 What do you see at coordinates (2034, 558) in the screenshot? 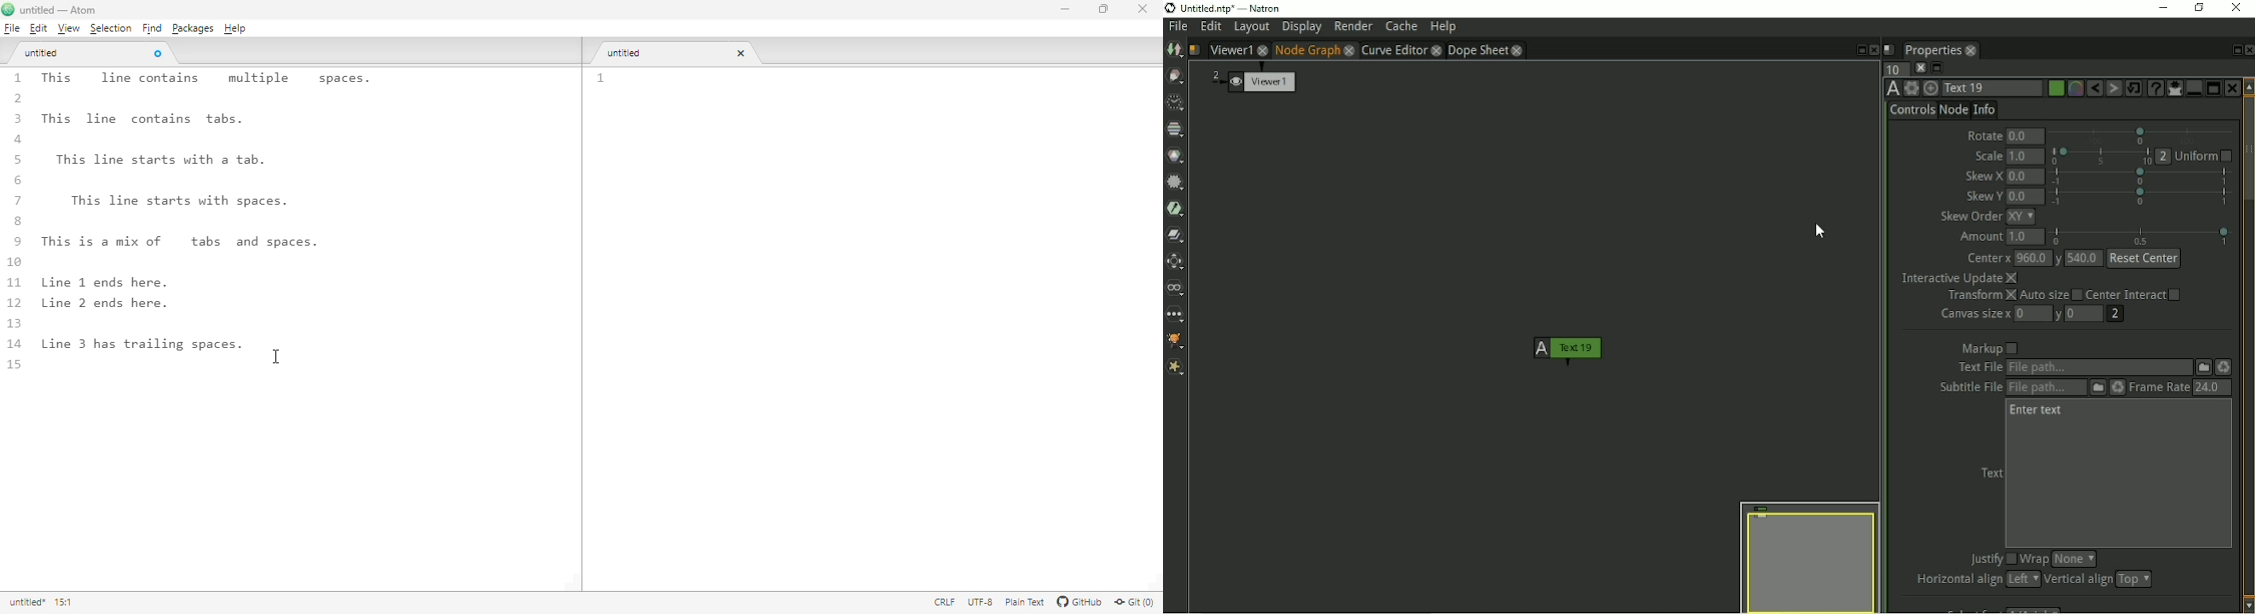
I see `Wrap` at bounding box center [2034, 558].